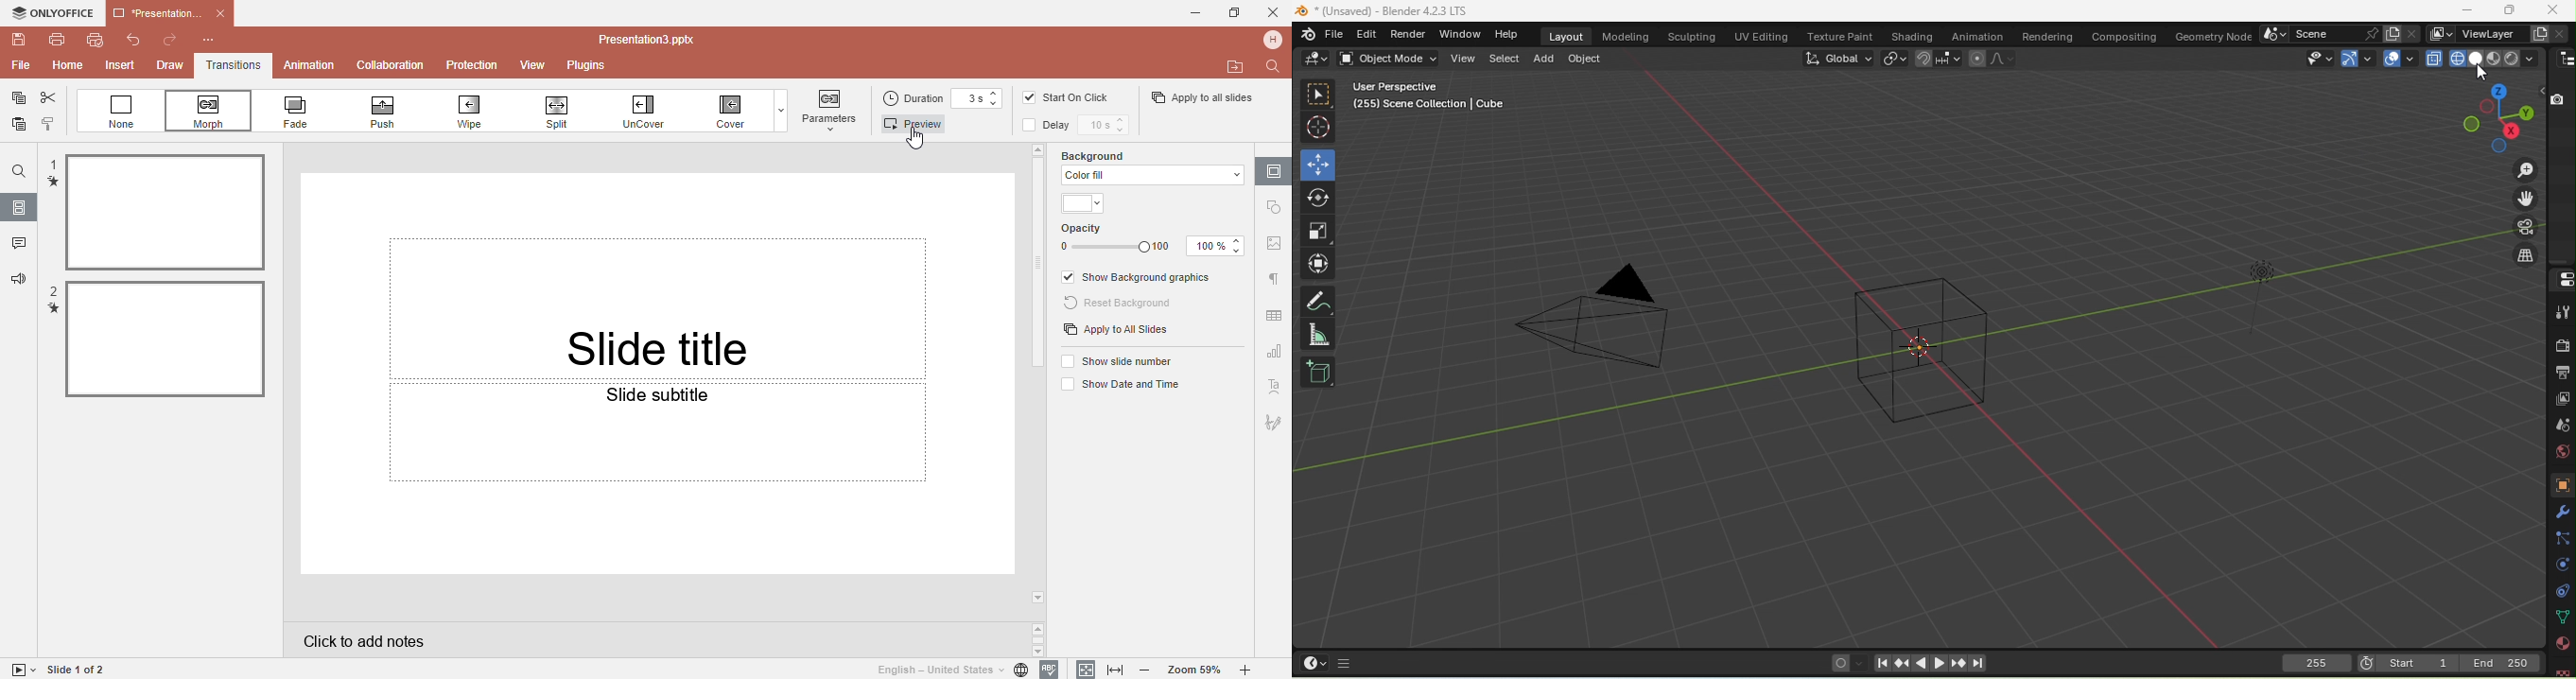  I want to click on Cover, so click(733, 112).